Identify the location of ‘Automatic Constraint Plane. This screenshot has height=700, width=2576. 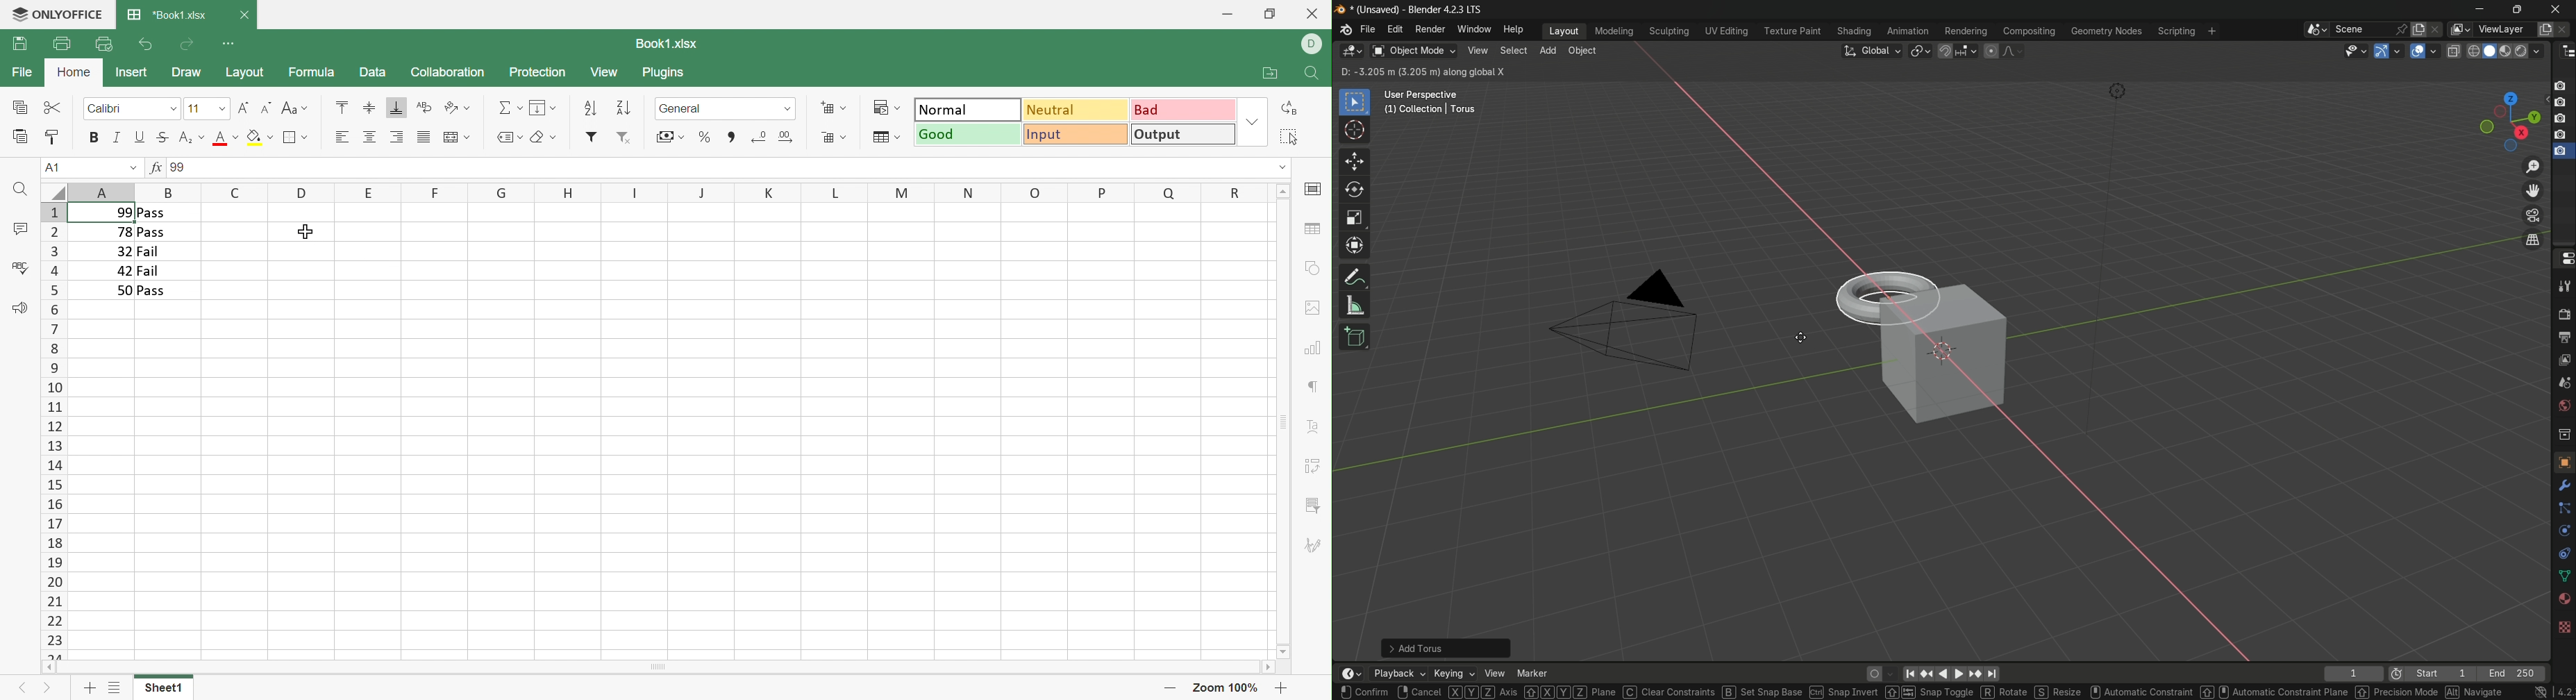
(2275, 692).